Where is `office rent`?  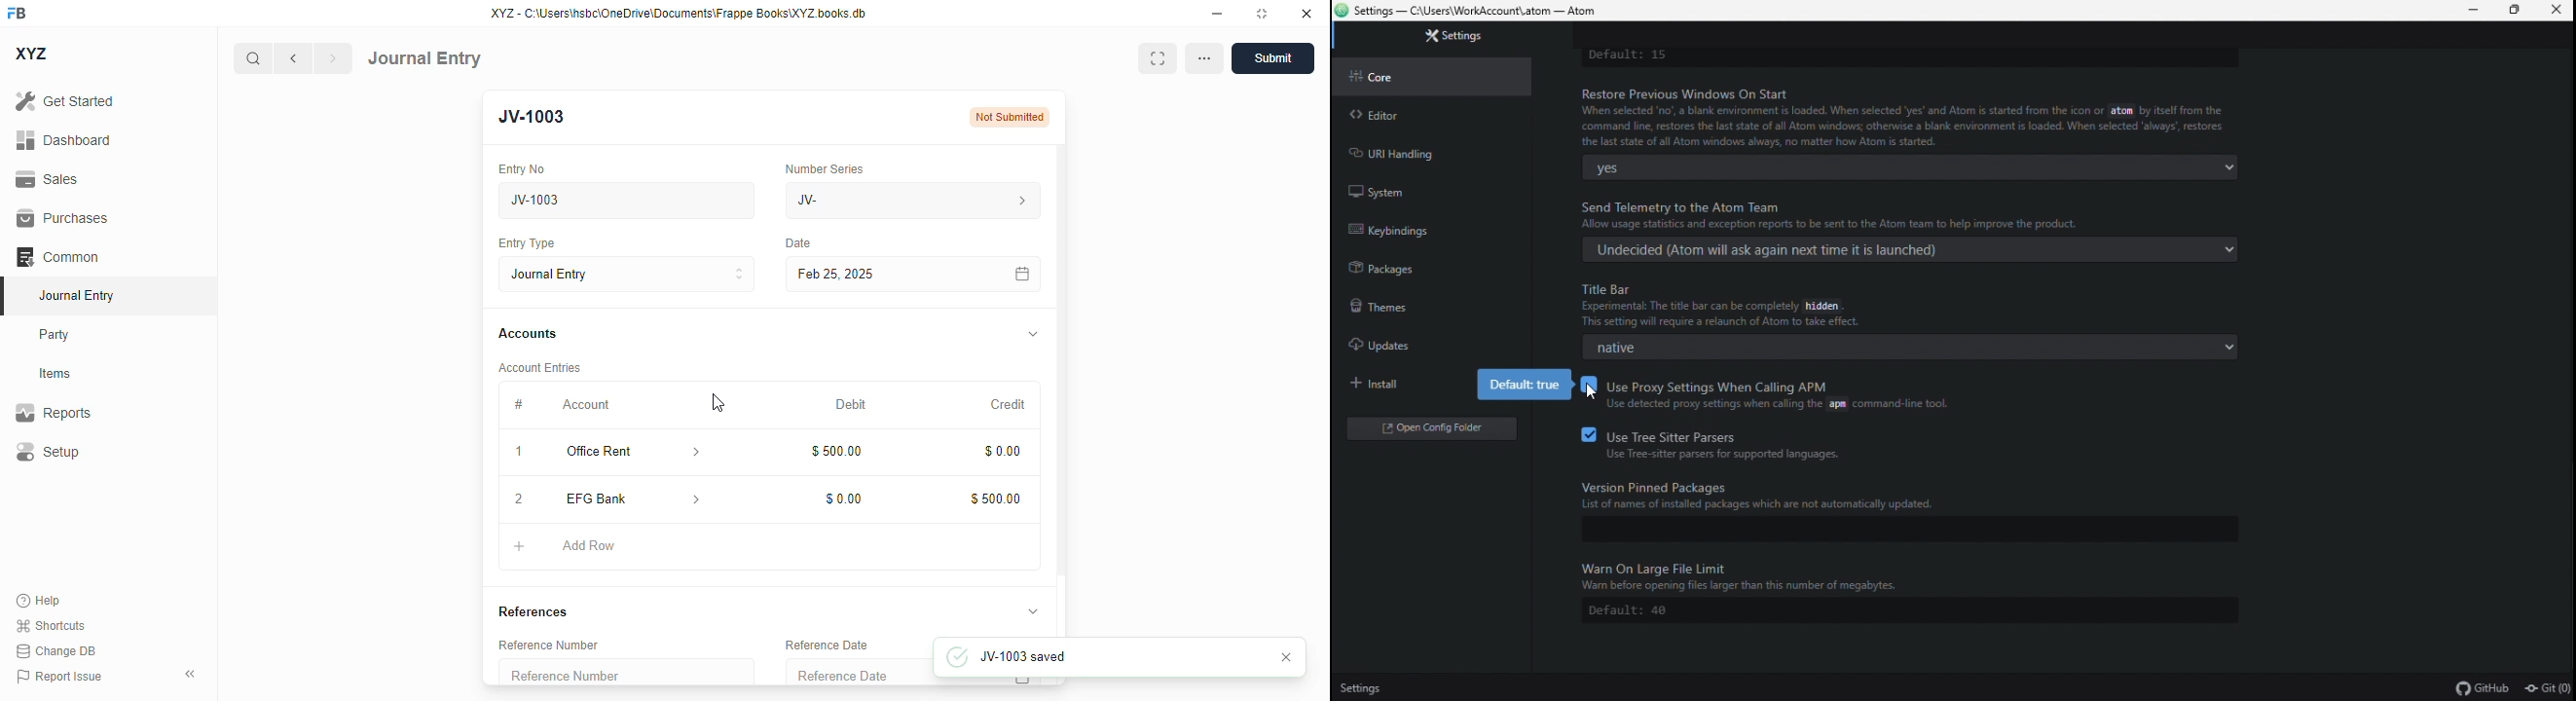 office rent is located at coordinates (614, 452).